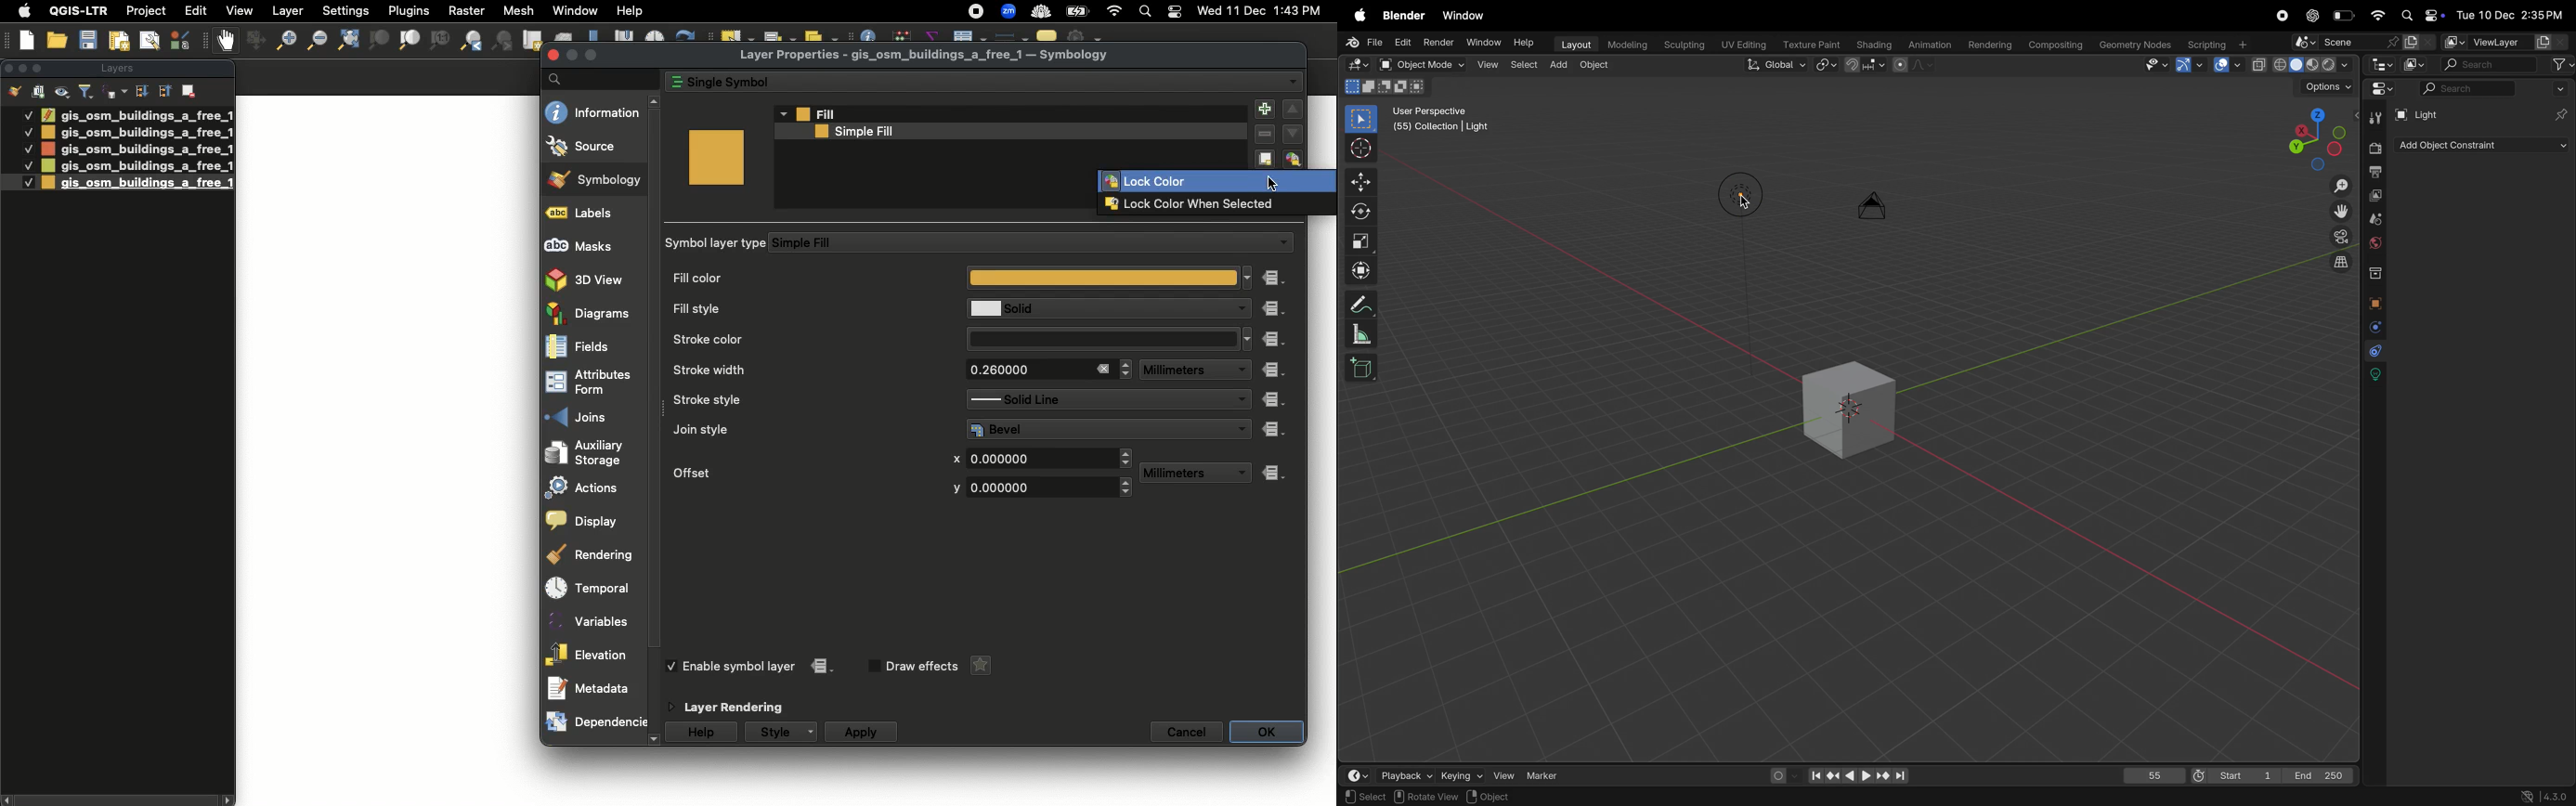  Describe the element at coordinates (1239, 474) in the screenshot. I see `Drop down` at that location.